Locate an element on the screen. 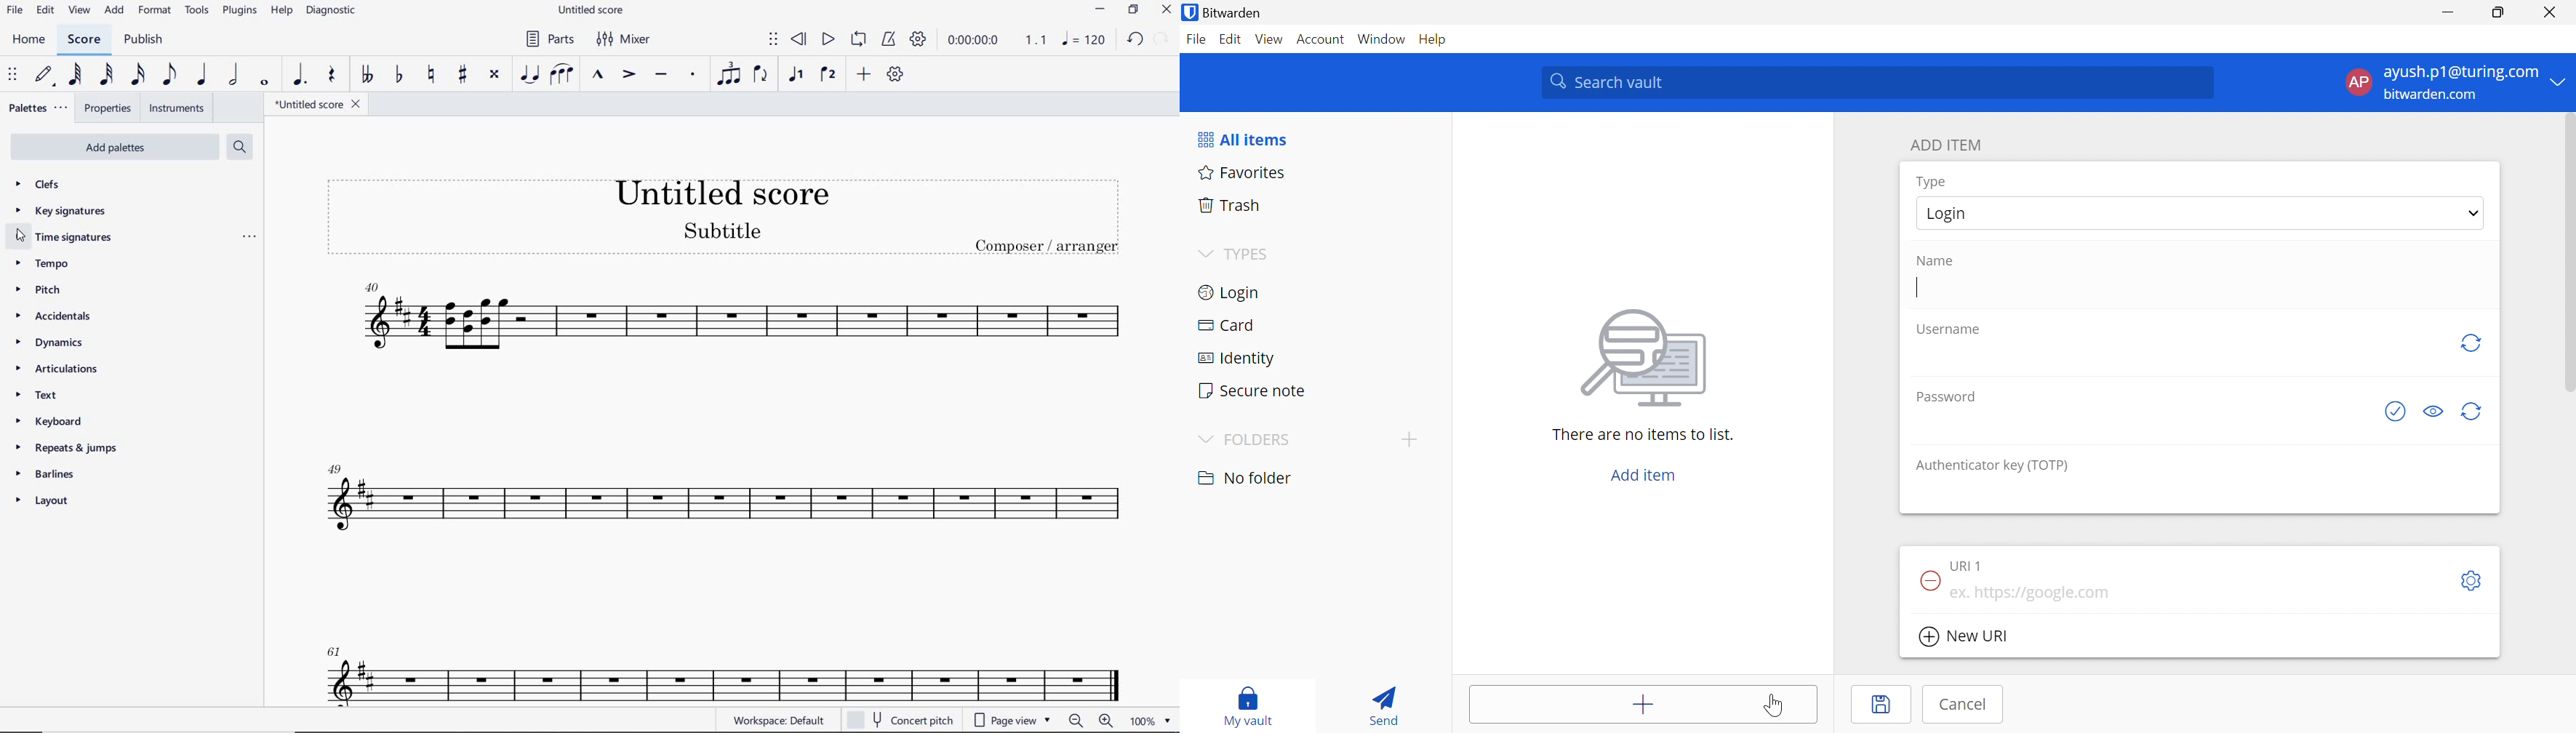 This screenshot has height=756, width=2576. ZOOM OUT OR ZOOM IN is located at coordinates (1089, 720).